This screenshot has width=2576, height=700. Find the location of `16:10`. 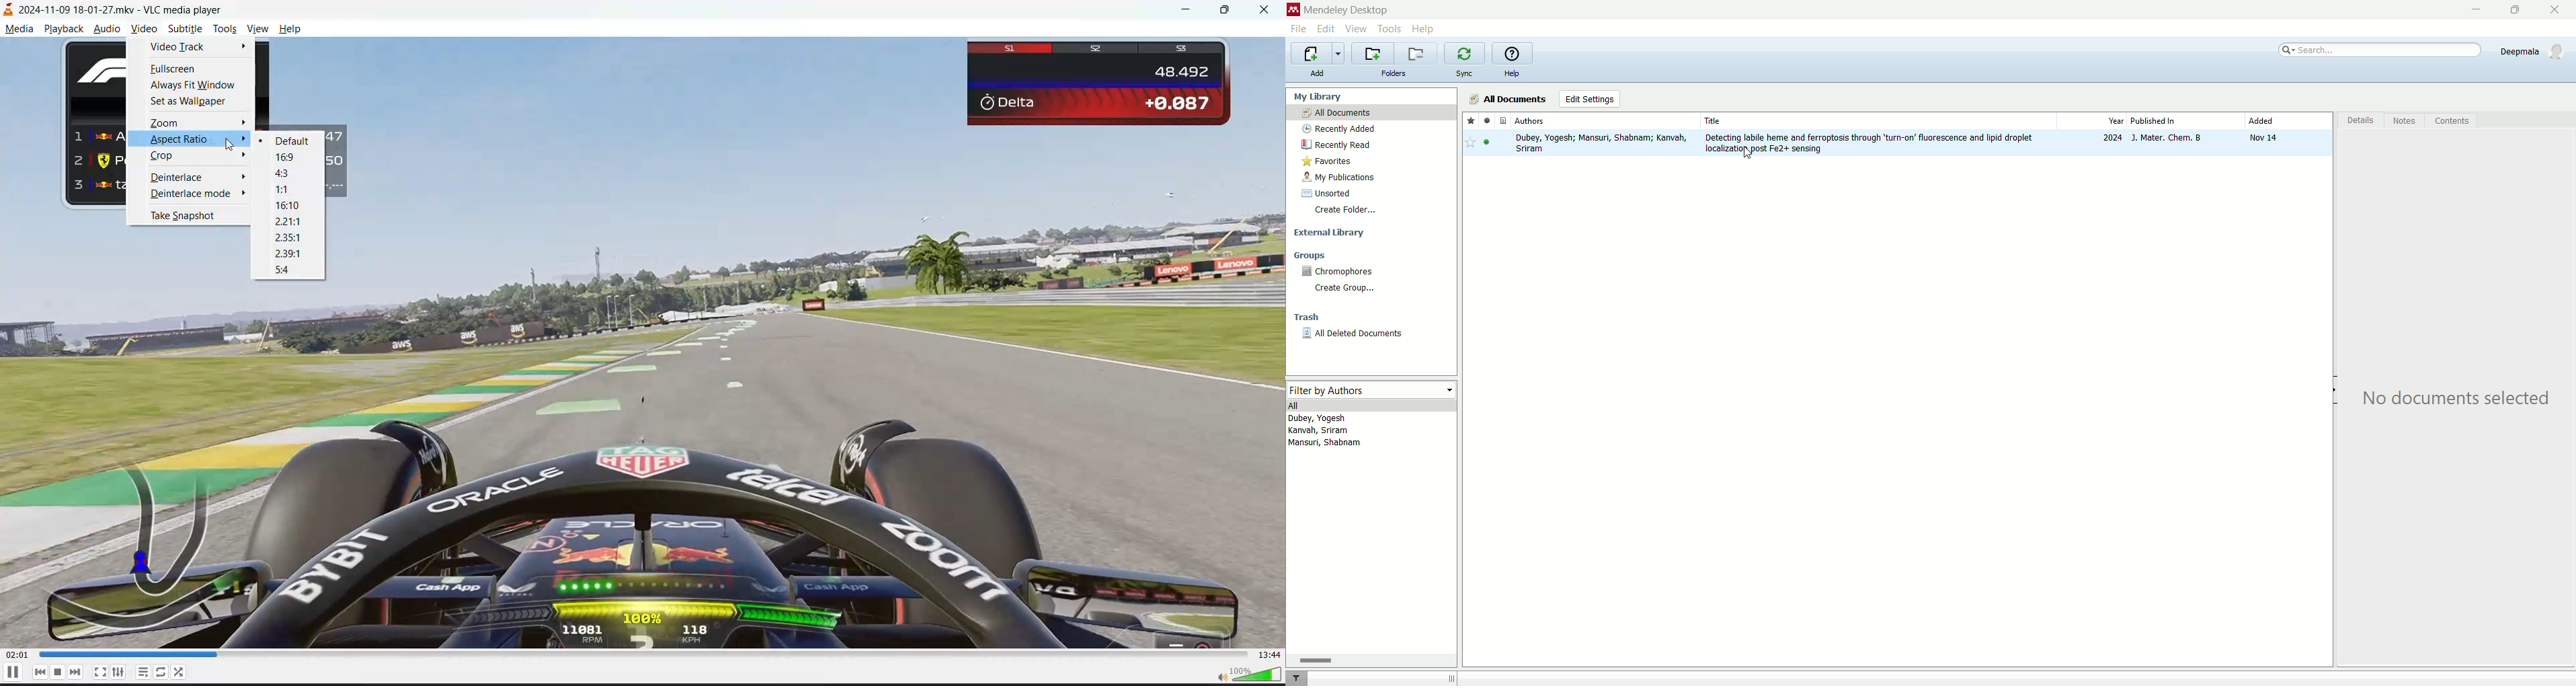

16:10 is located at coordinates (289, 205).